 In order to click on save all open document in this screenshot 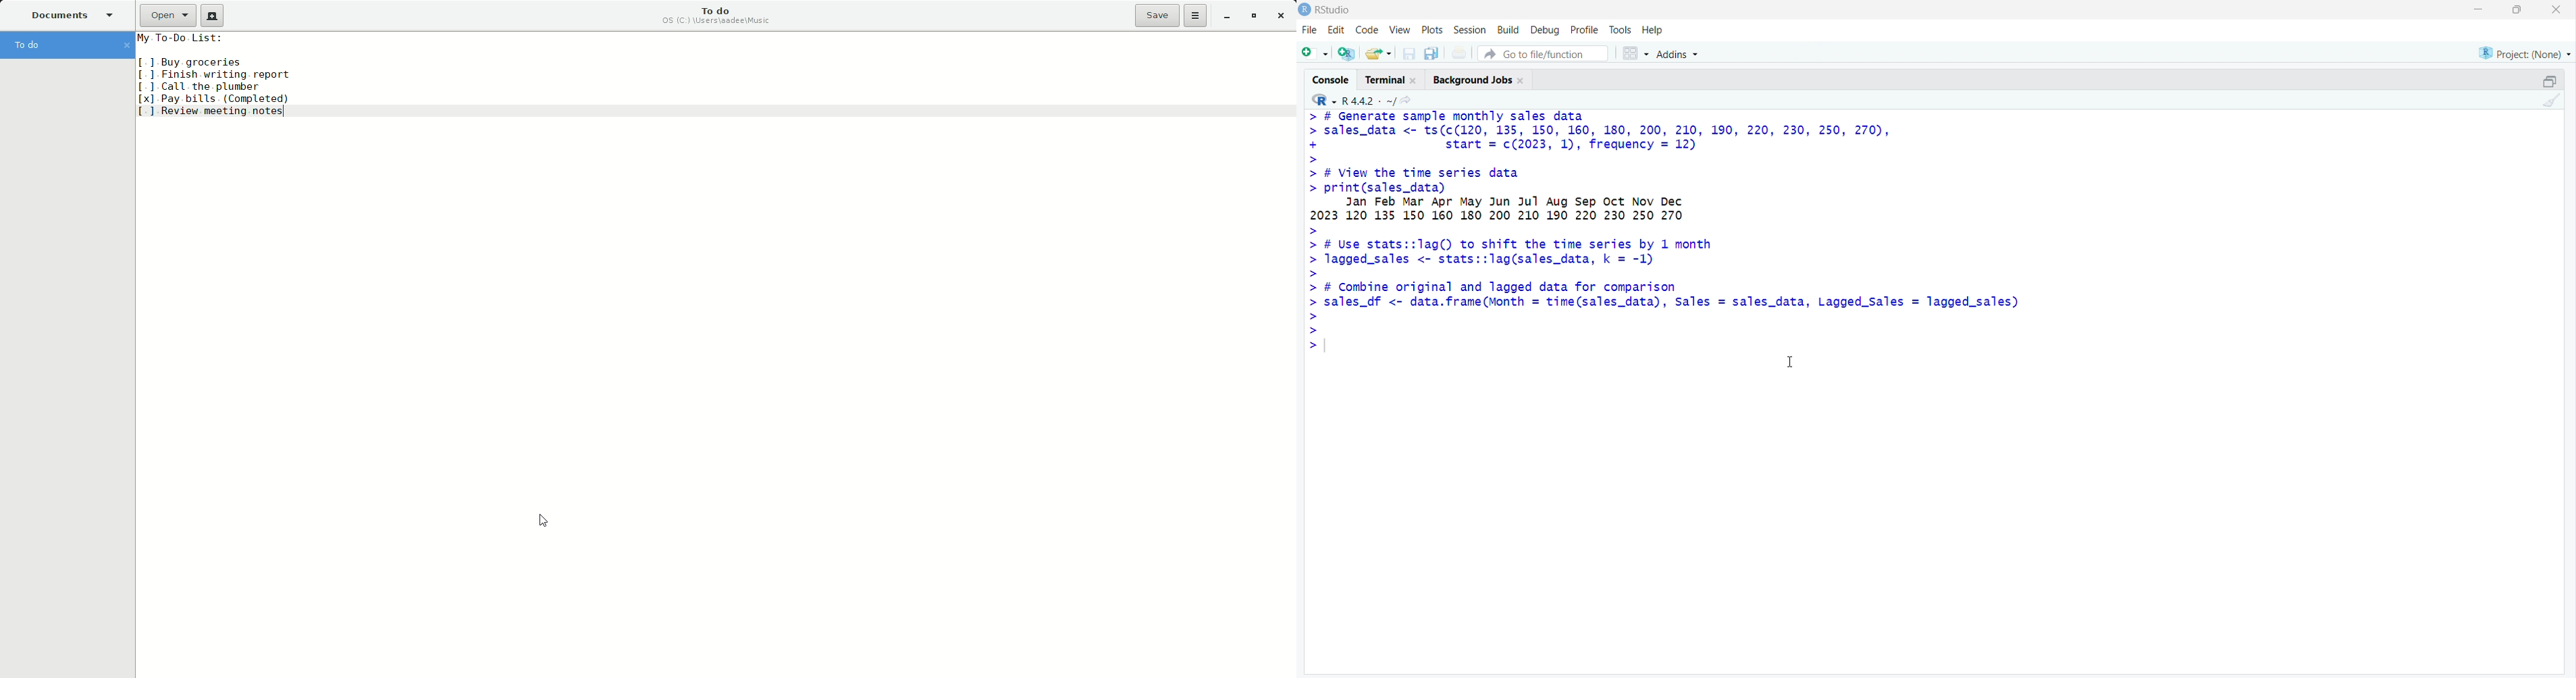, I will do `click(1432, 54)`.